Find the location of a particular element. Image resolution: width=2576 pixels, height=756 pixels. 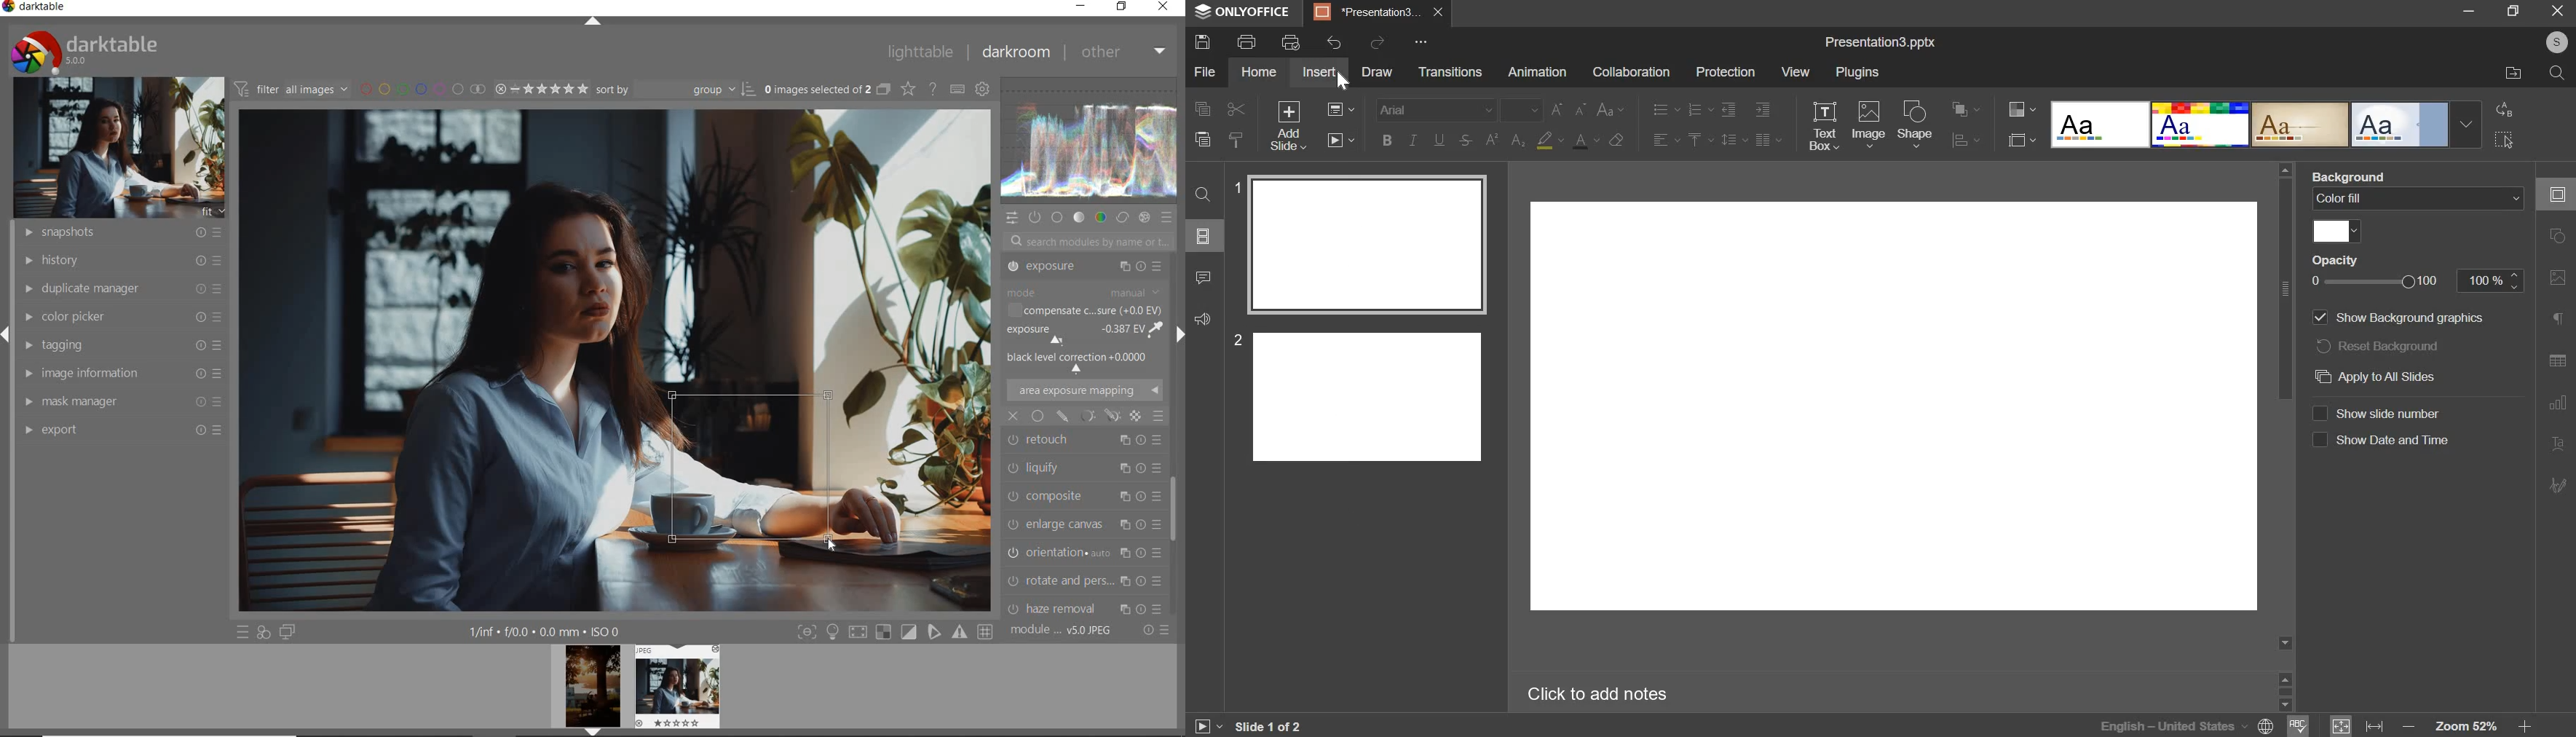

uniformly is located at coordinates (1037, 417).